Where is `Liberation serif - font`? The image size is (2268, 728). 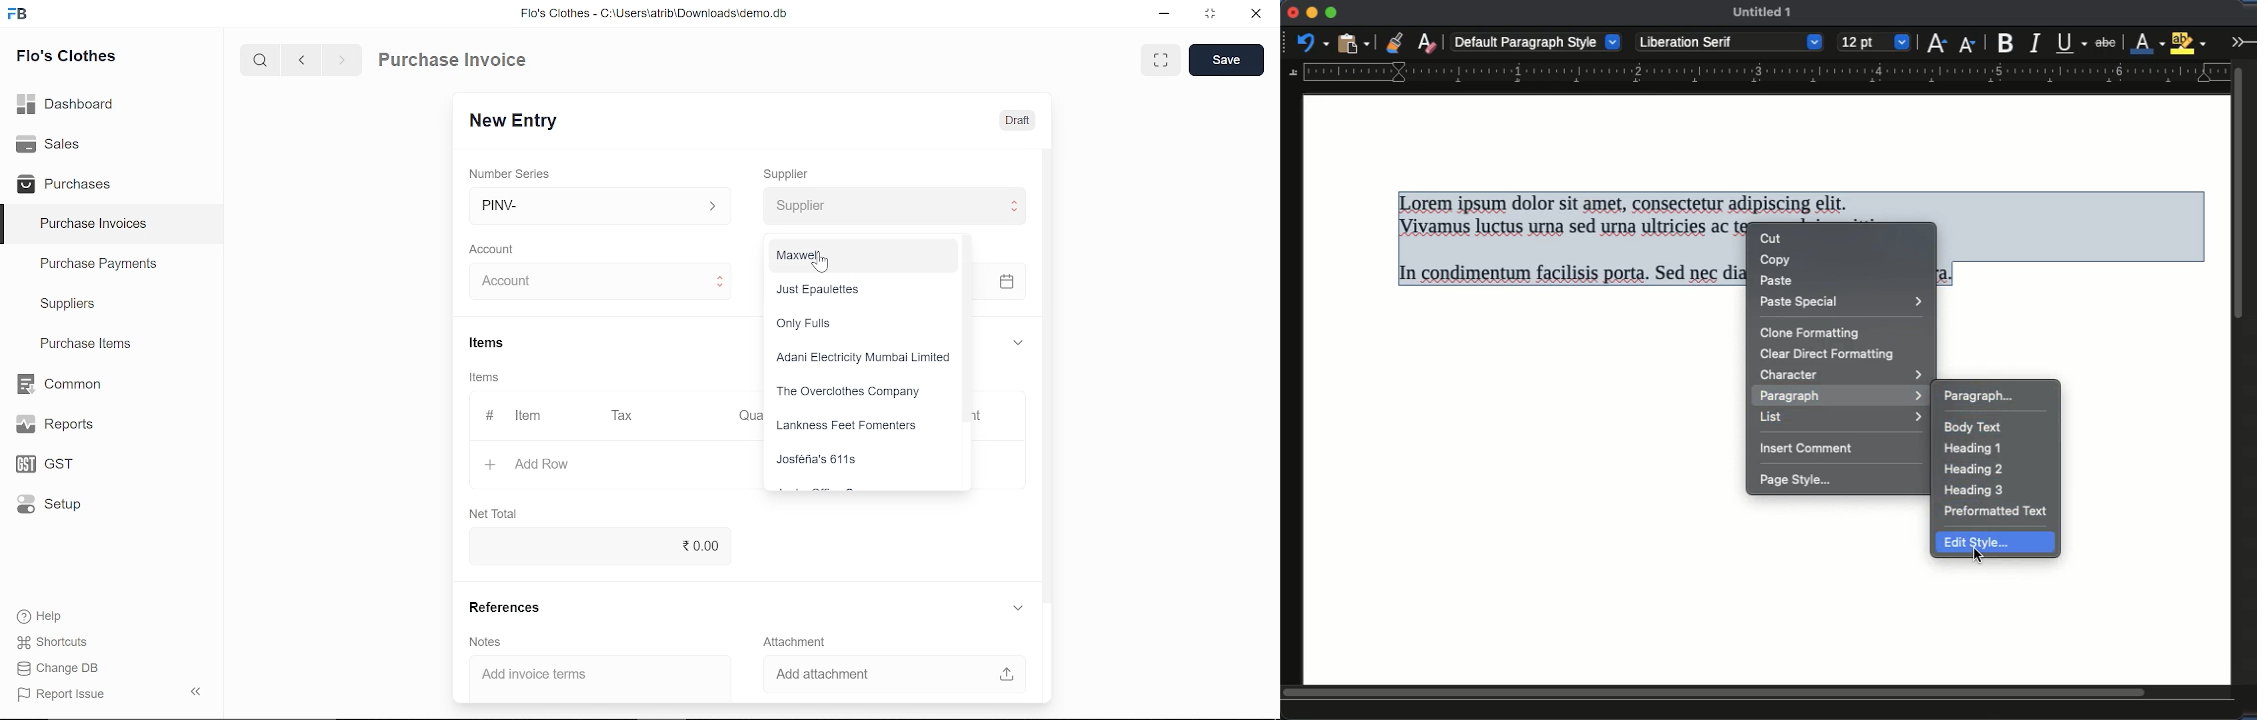
Liberation serif - font is located at coordinates (1730, 42).